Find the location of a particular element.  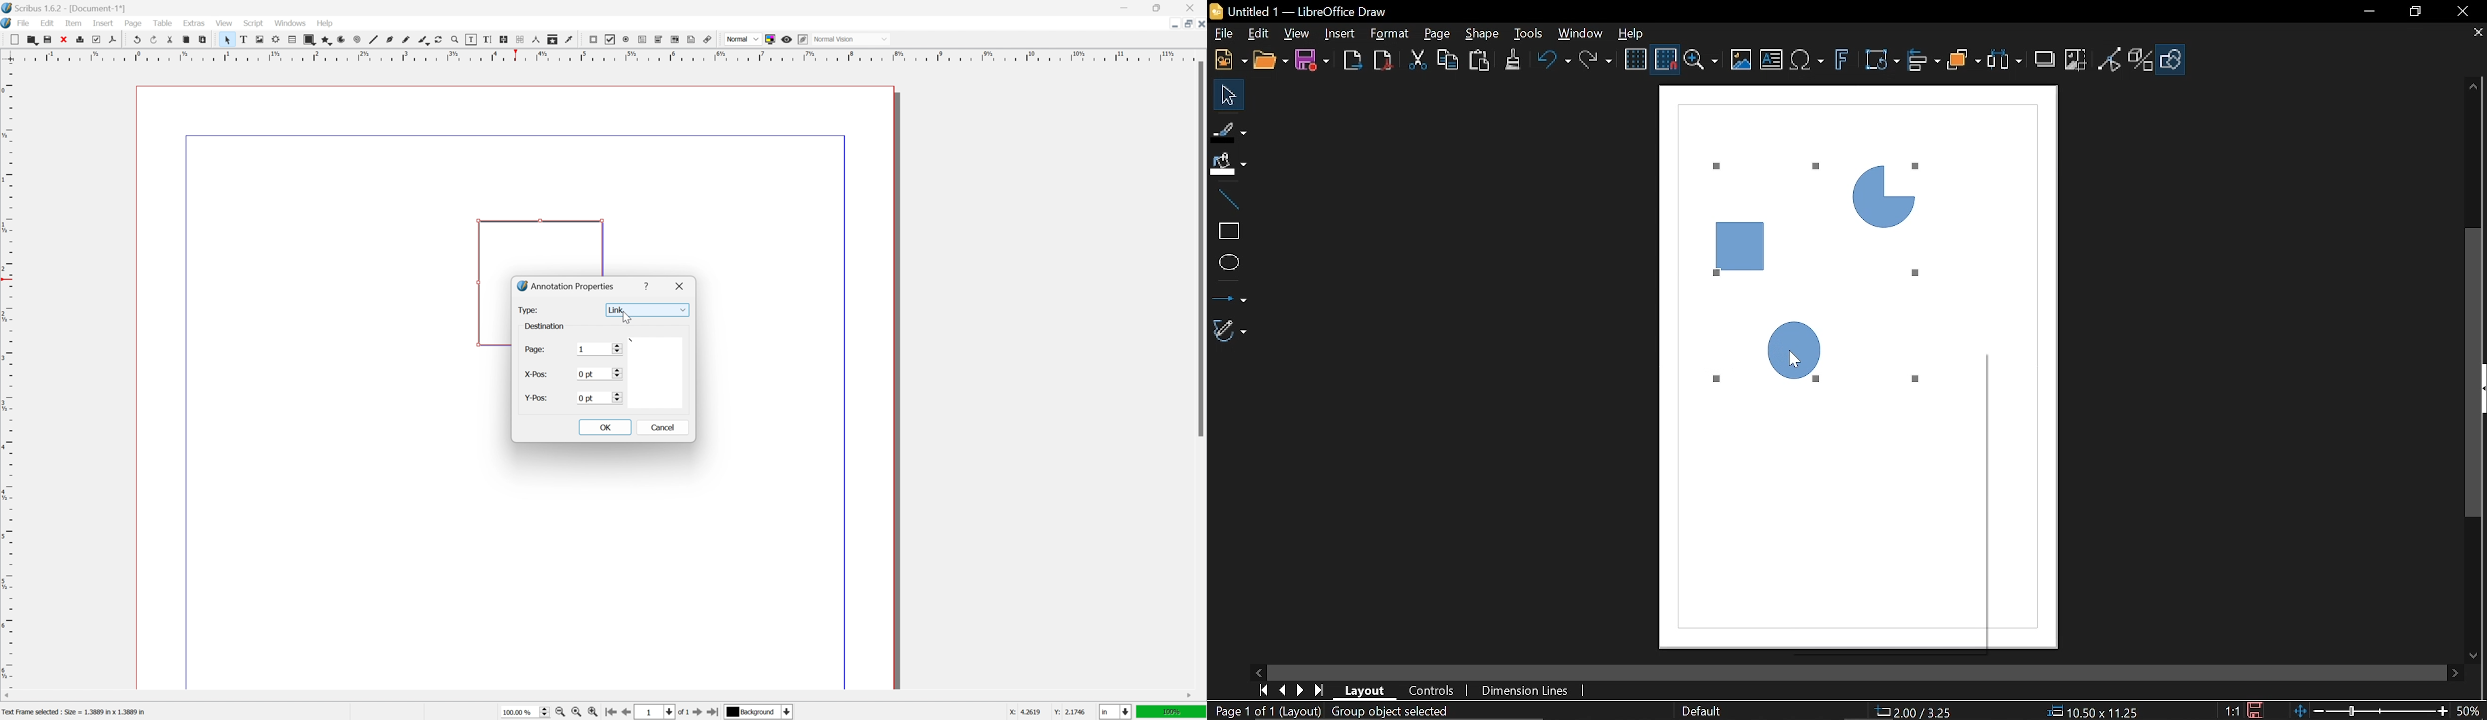

0 pt is located at coordinates (600, 348).